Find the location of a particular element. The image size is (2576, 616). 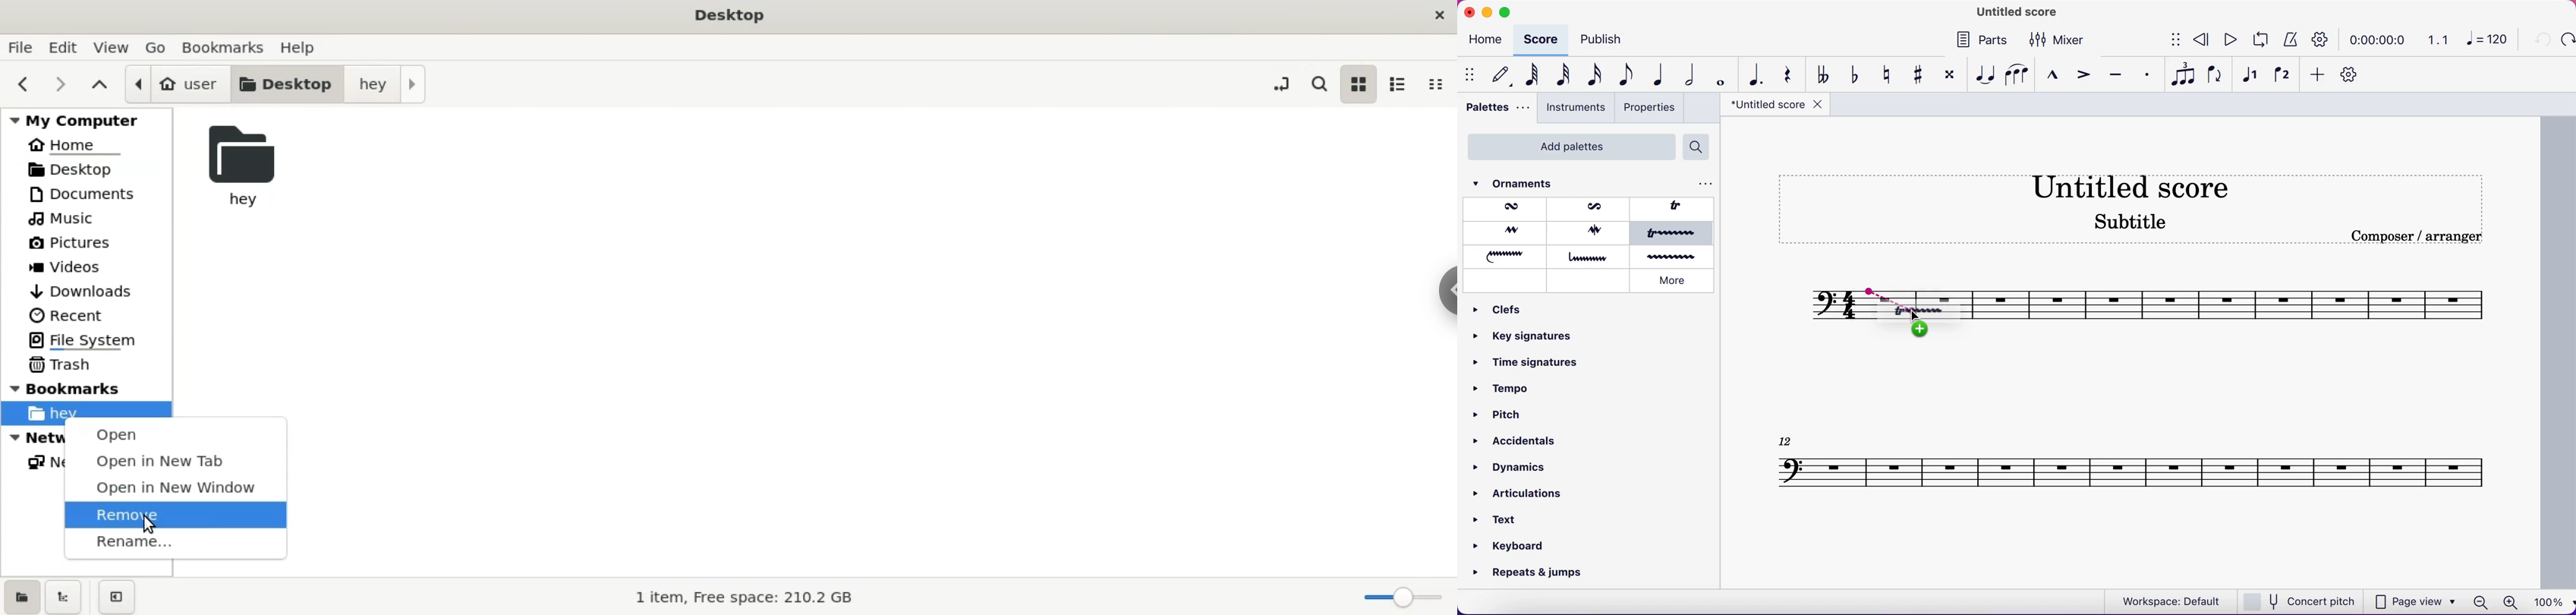

quarter note is located at coordinates (1657, 76).